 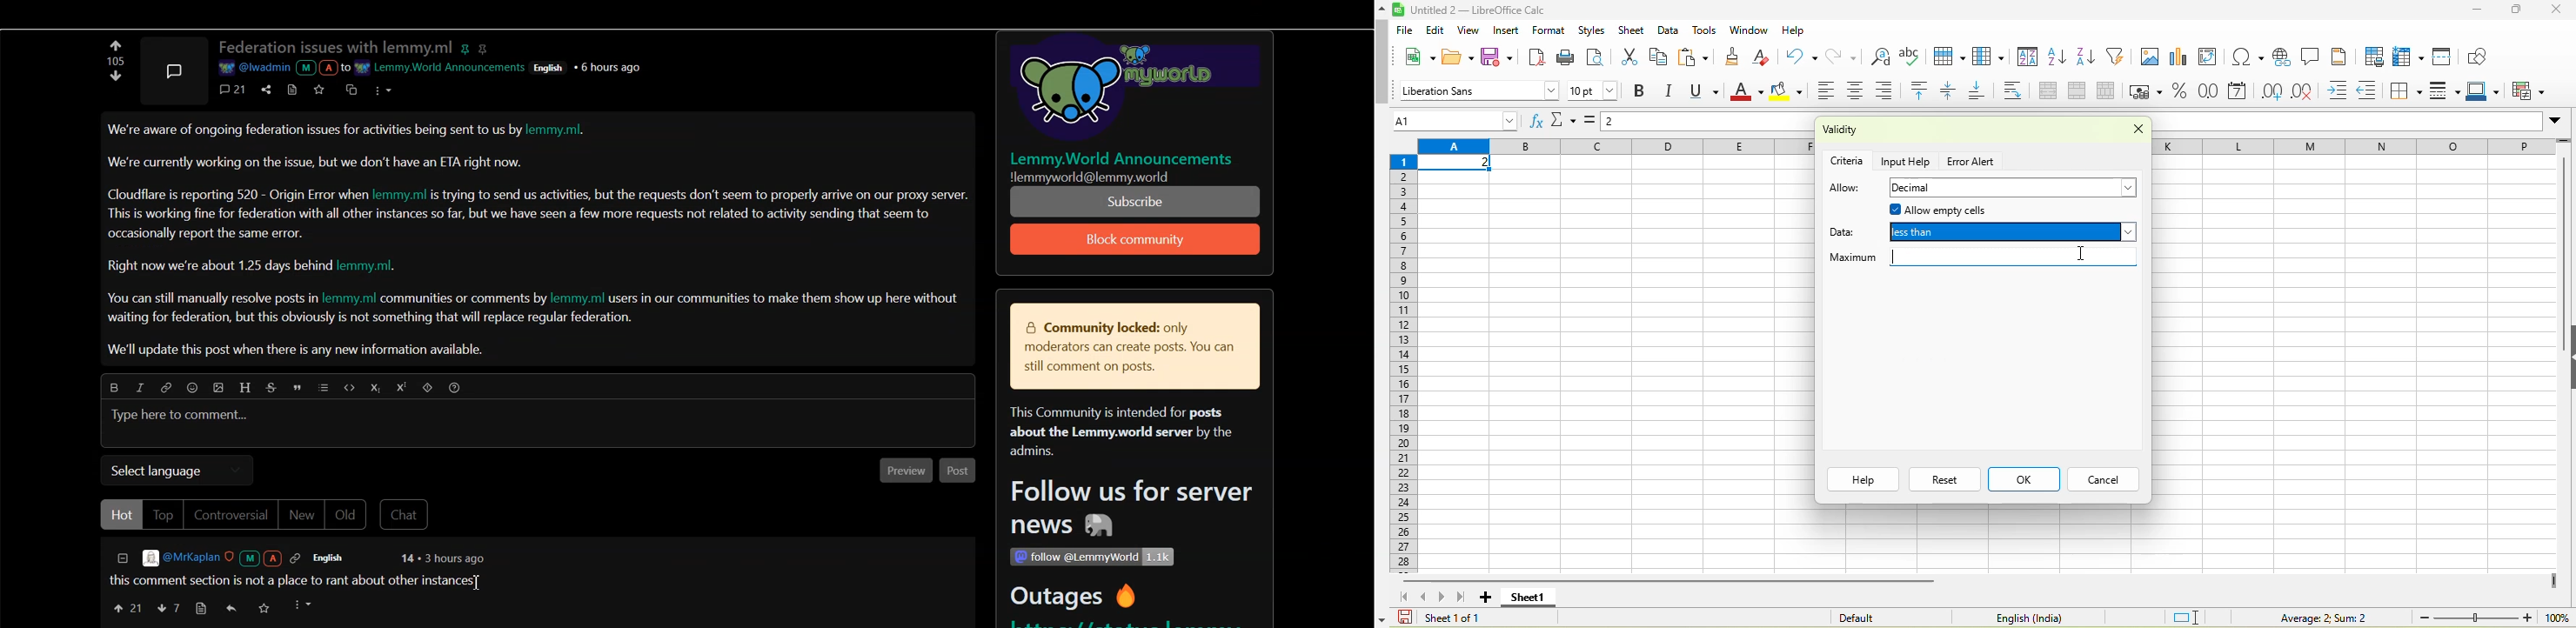 What do you see at coordinates (139, 387) in the screenshot?
I see `Italic` at bounding box center [139, 387].